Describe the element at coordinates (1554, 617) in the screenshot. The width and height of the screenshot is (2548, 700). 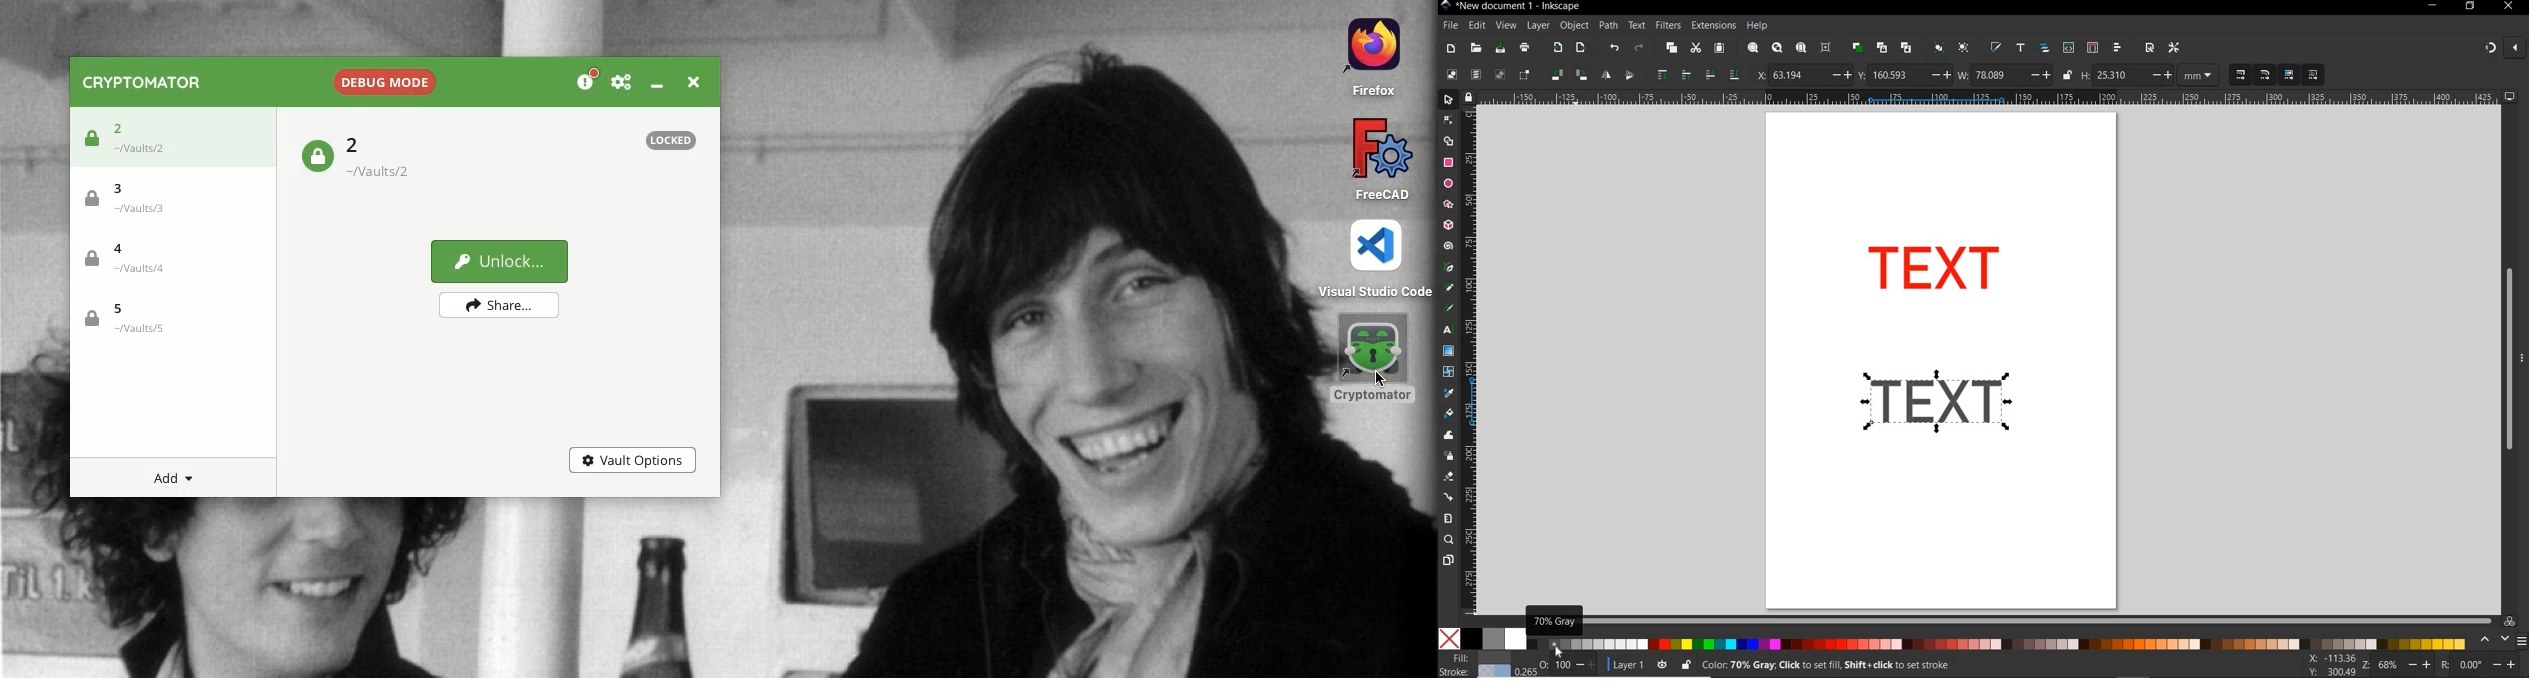
I see `70% gray` at that location.